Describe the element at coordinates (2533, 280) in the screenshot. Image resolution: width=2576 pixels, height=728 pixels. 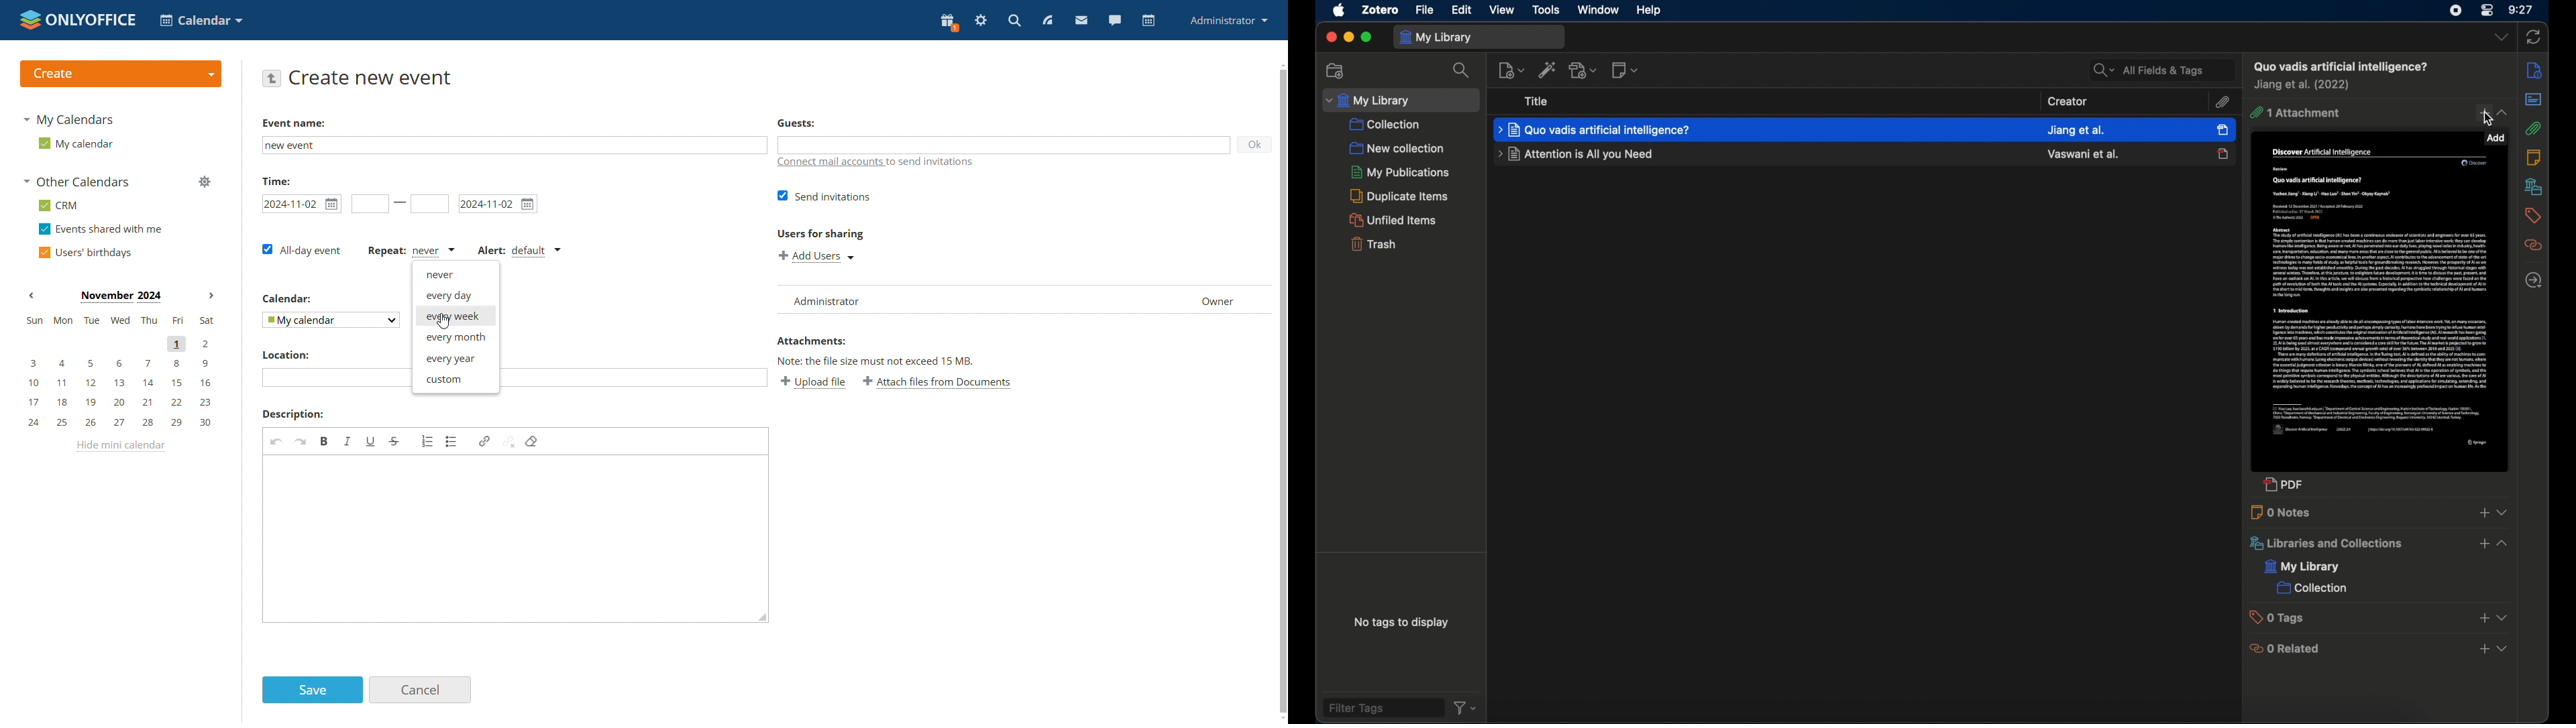
I see `located` at that location.